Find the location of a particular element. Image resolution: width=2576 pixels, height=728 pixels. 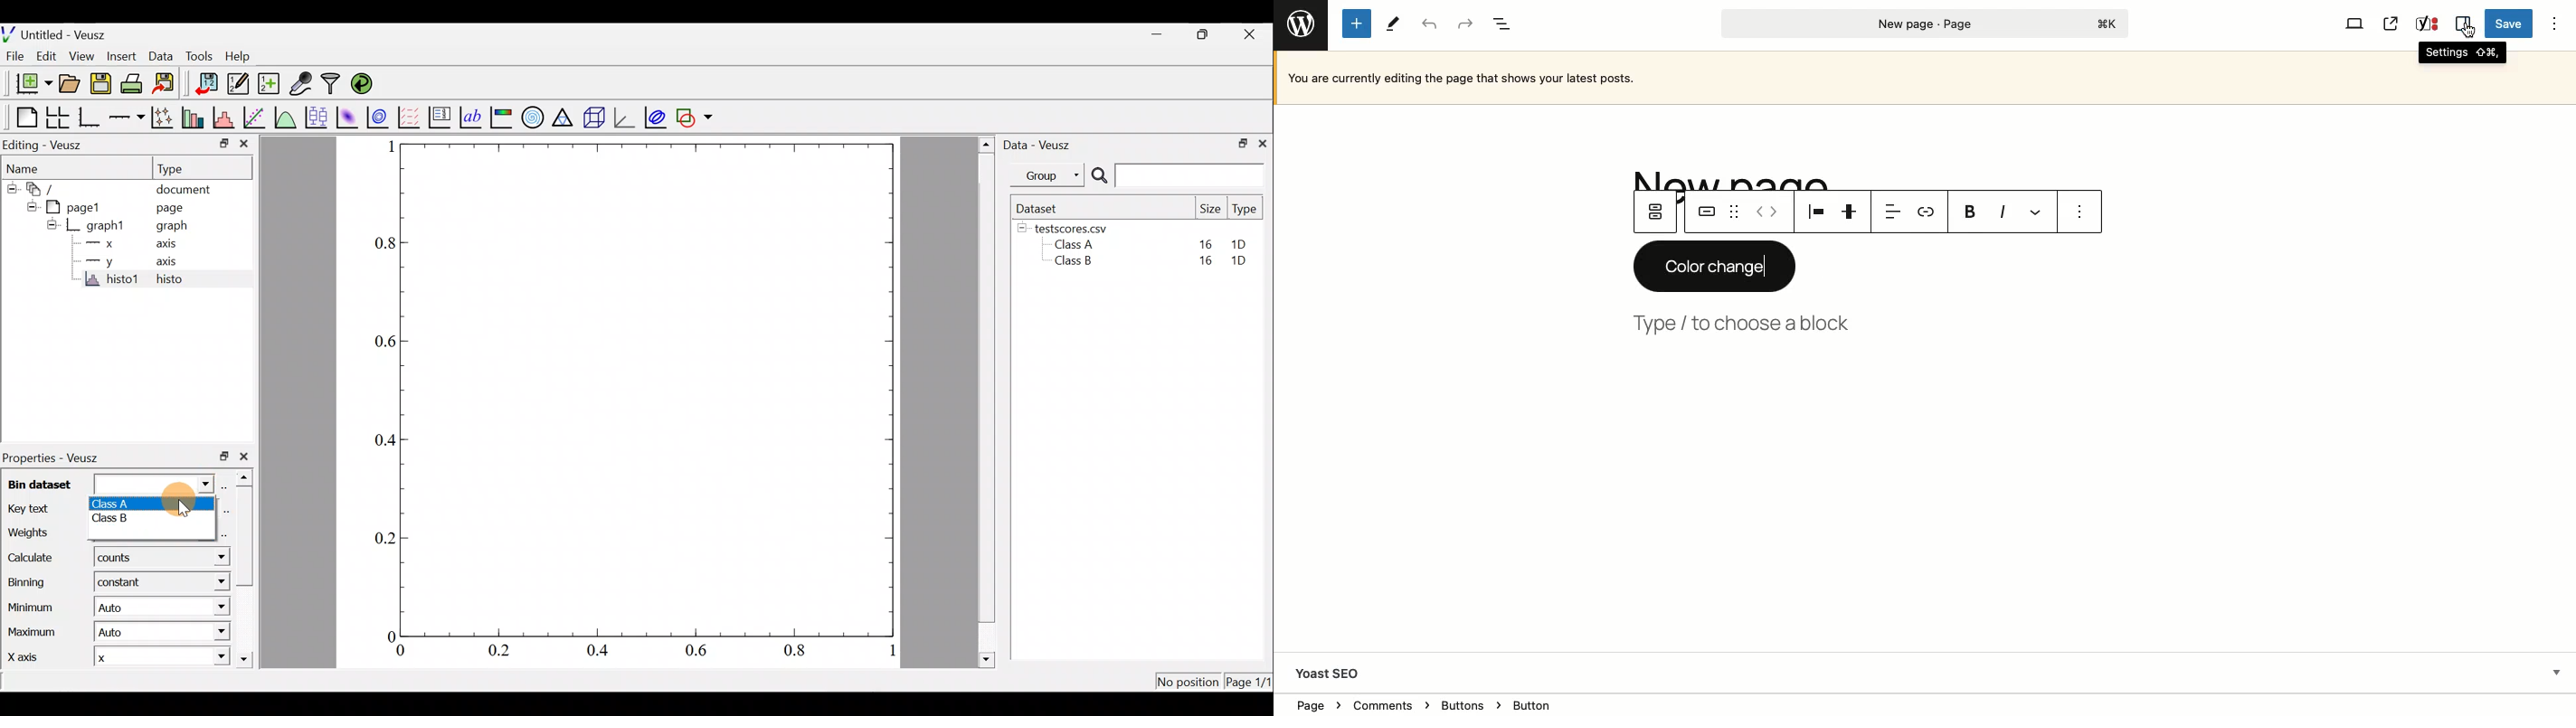

Button is located at coordinates (1707, 212).